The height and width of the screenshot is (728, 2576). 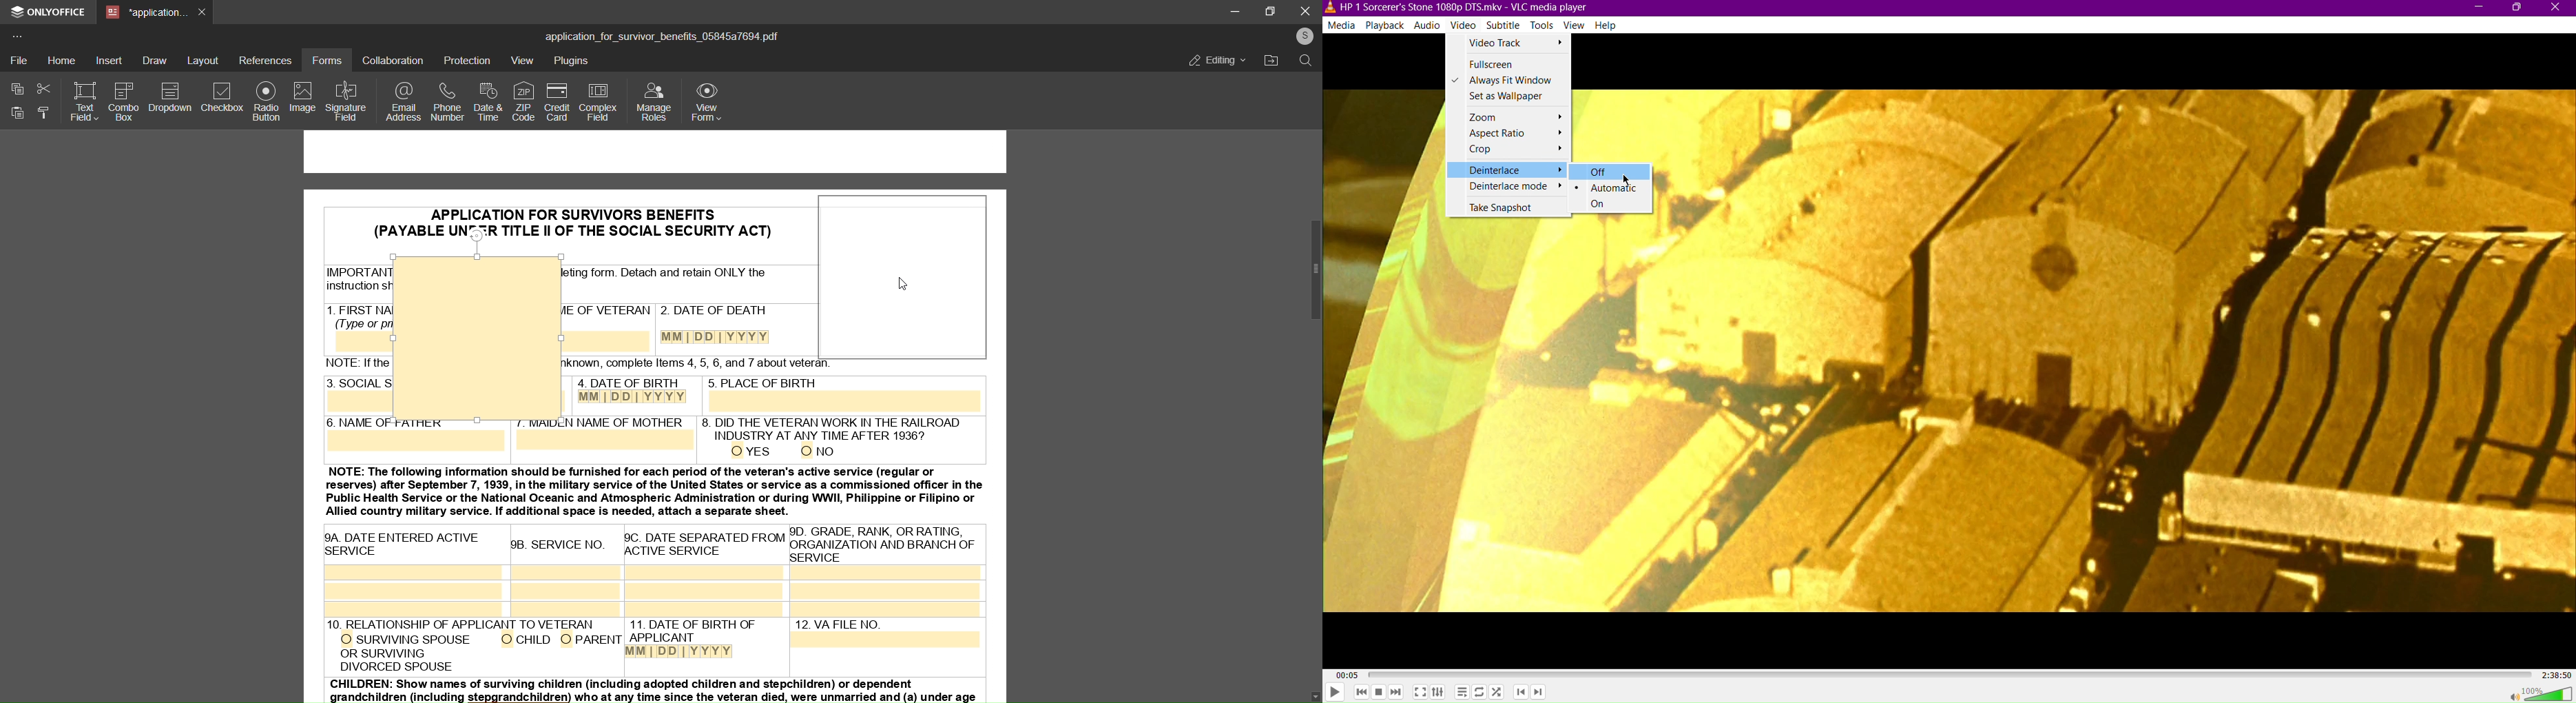 I want to click on Minimize, so click(x=2481, y=8).